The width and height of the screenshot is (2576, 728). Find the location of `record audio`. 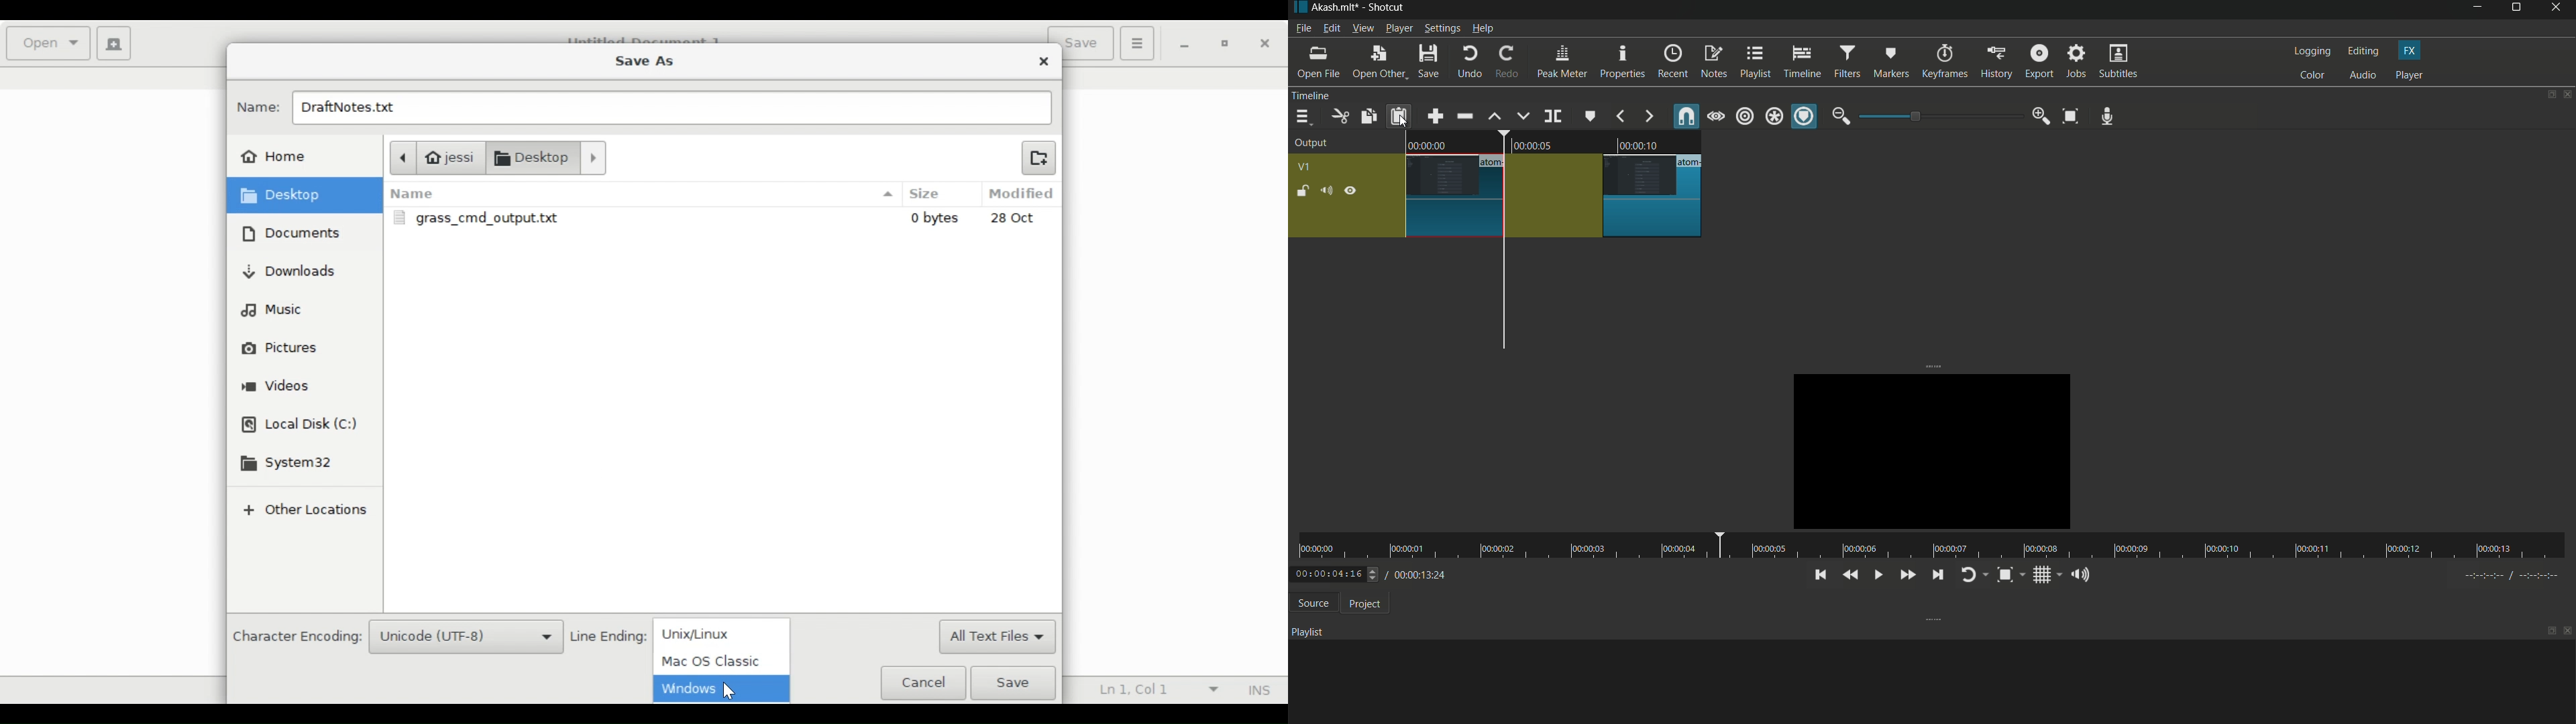

record audio is located at coordinates (2108, 117).